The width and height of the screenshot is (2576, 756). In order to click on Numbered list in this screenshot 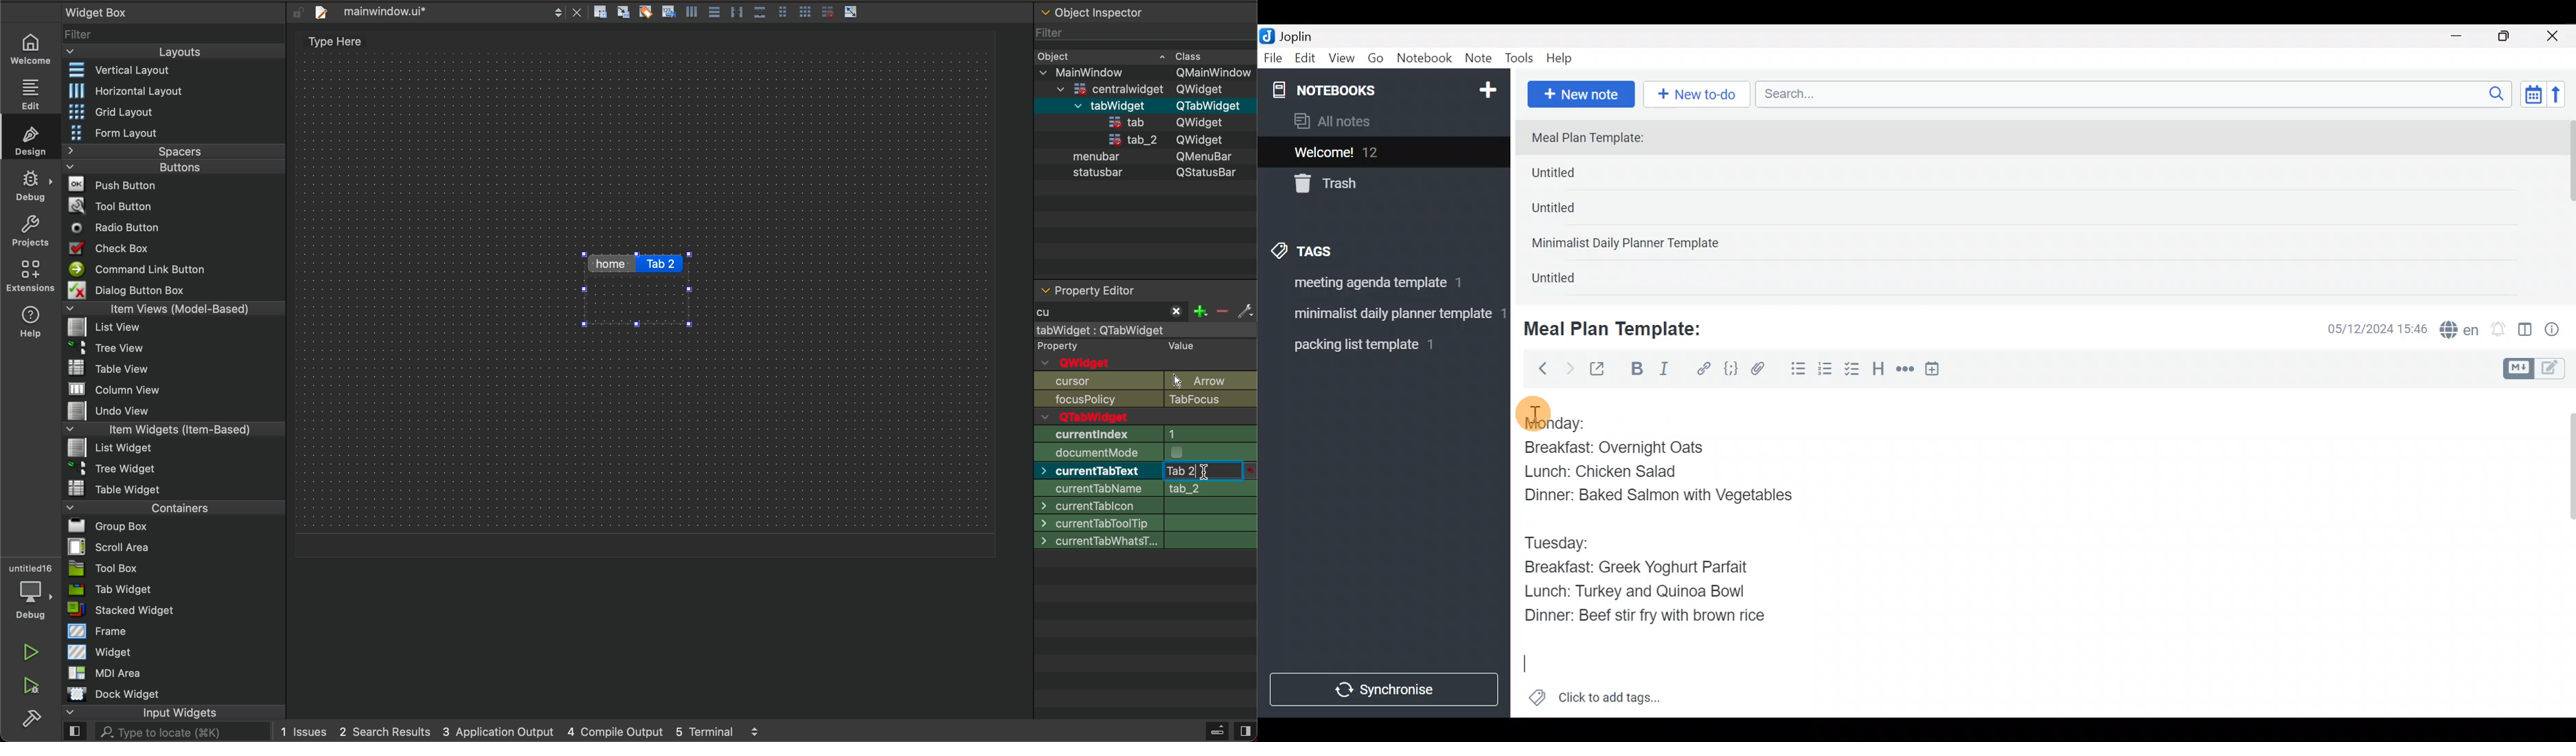, I will do `click(1825, 372)`.